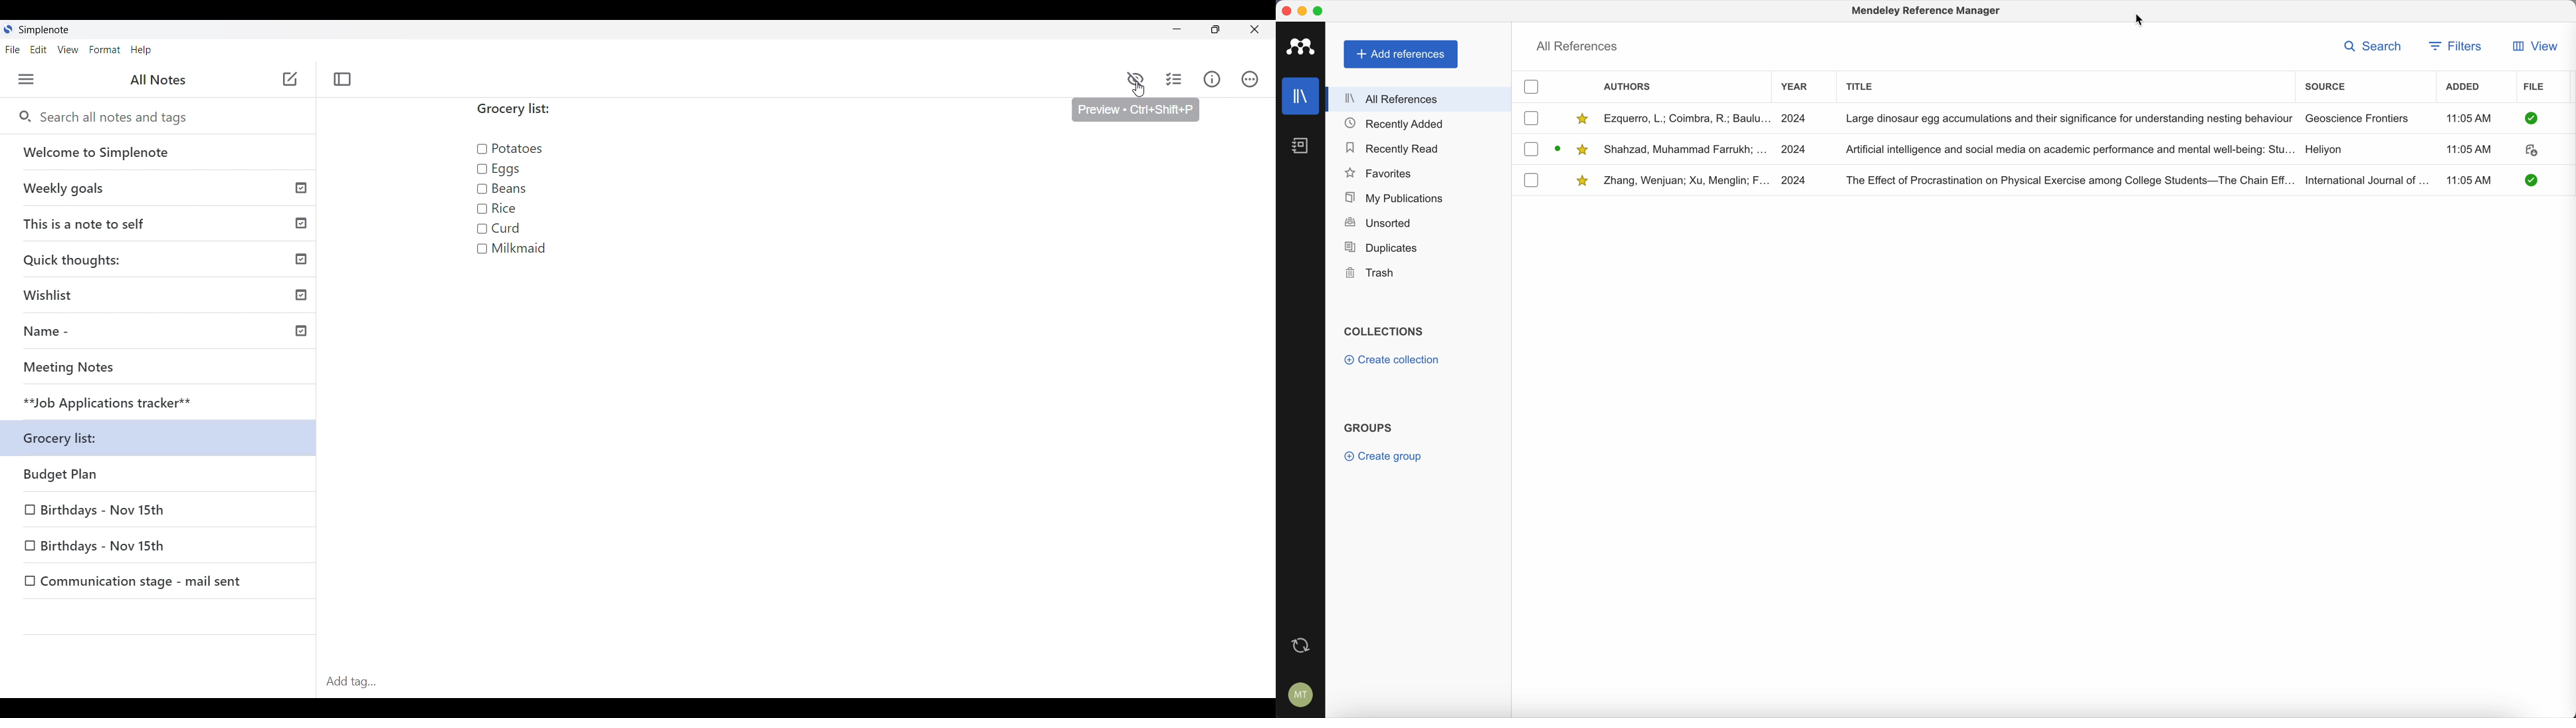  Describe the element at coordinates (1583, 149) in the screenshot. I see `favorite` at that location.